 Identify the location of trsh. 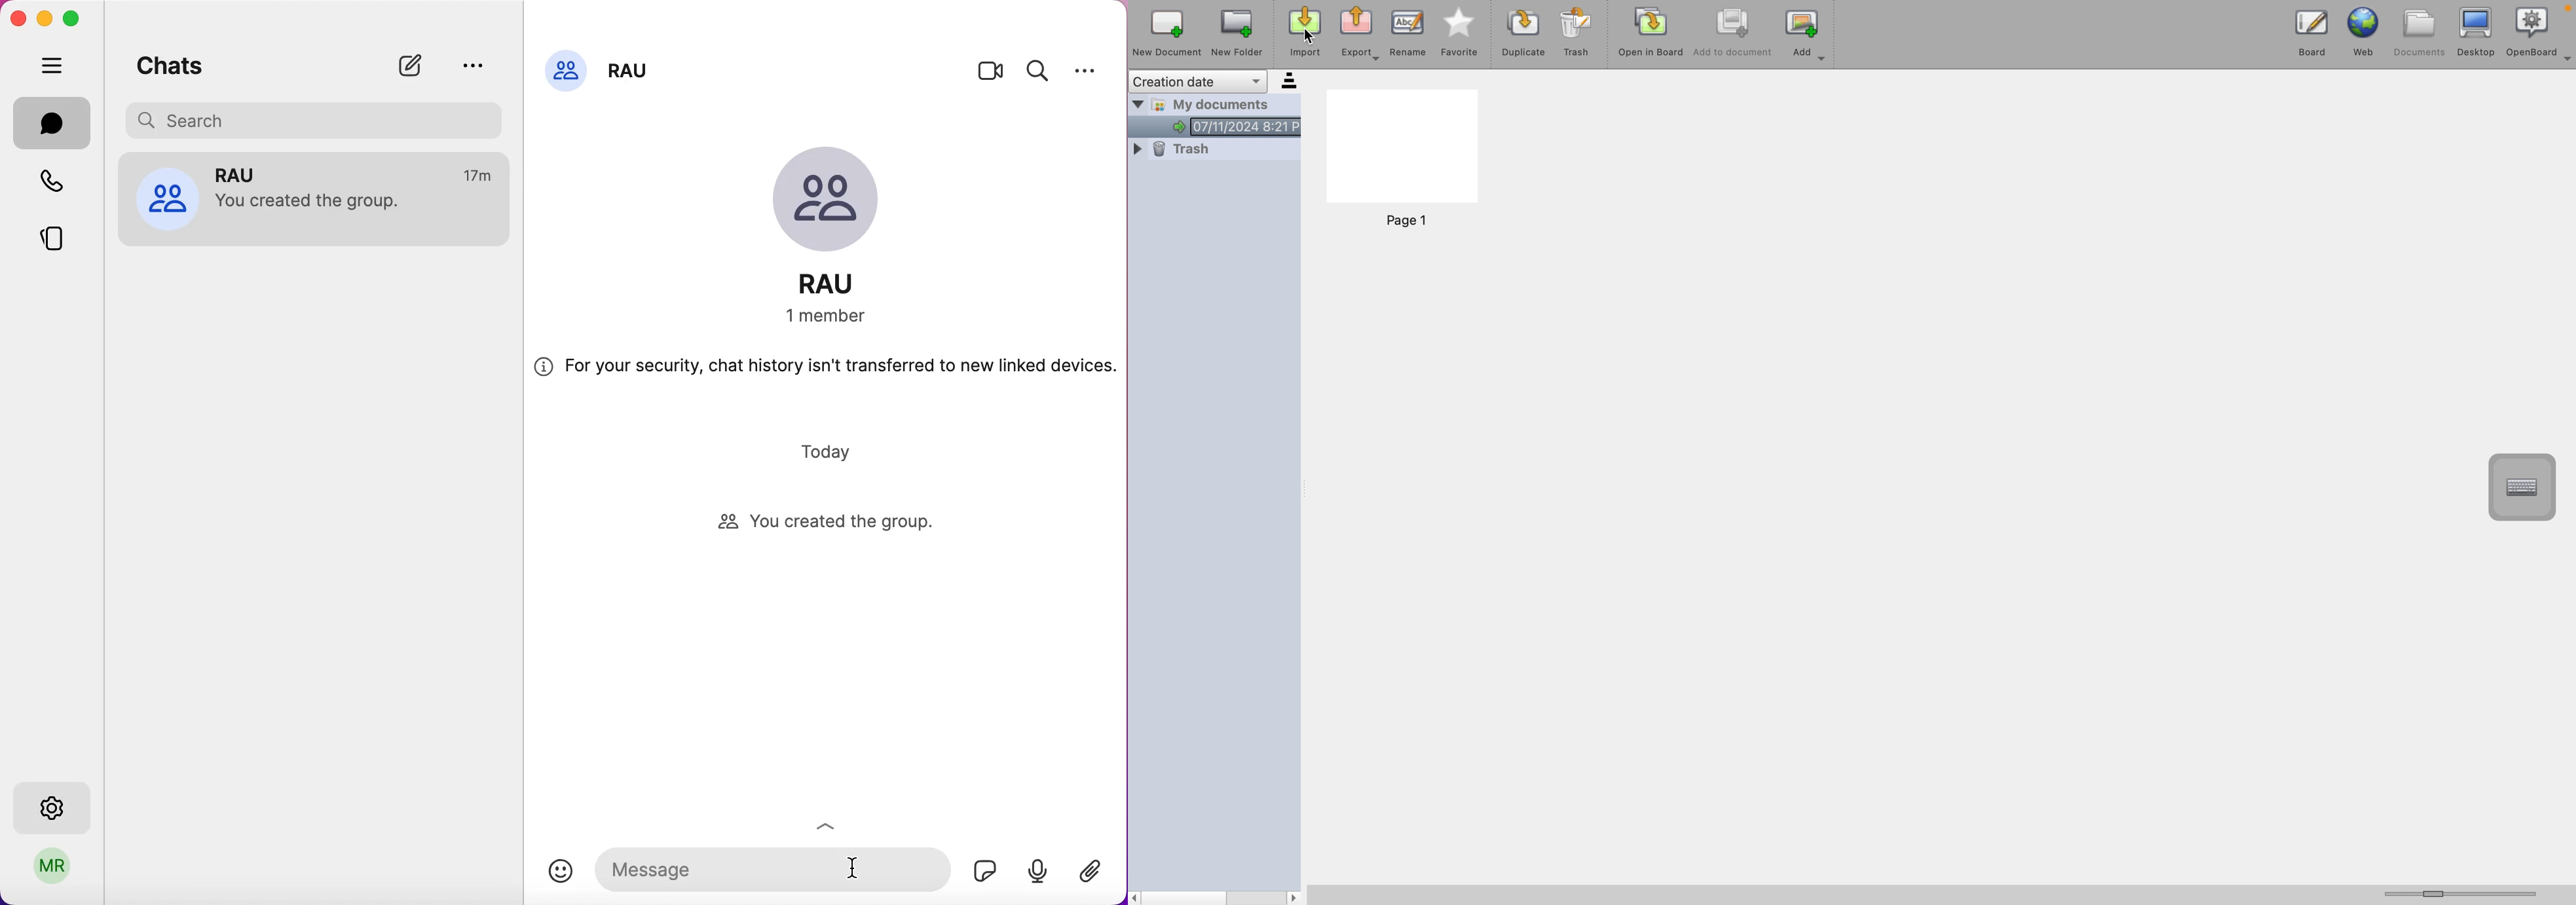
(1212, 156).